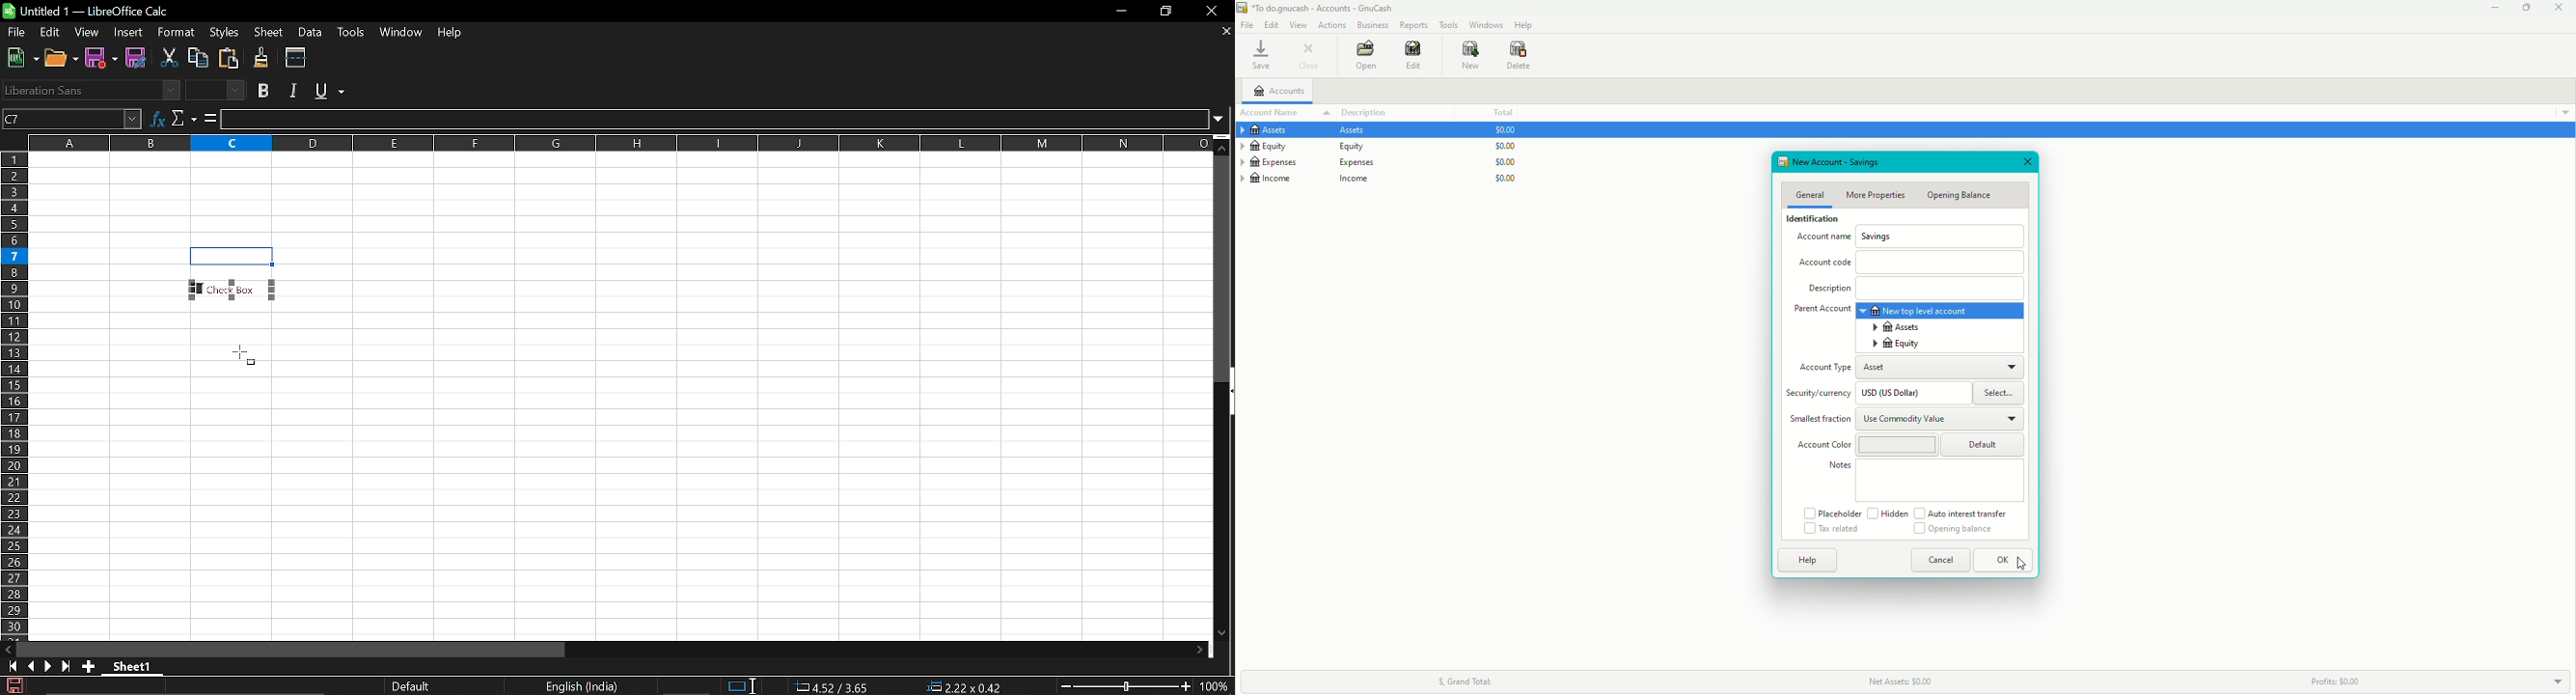 Image resolution: width=2576 pixels, height=700 pixels. Describe the element at coordinates (1985, 444) in the screenshot. I see `Default` at that location.